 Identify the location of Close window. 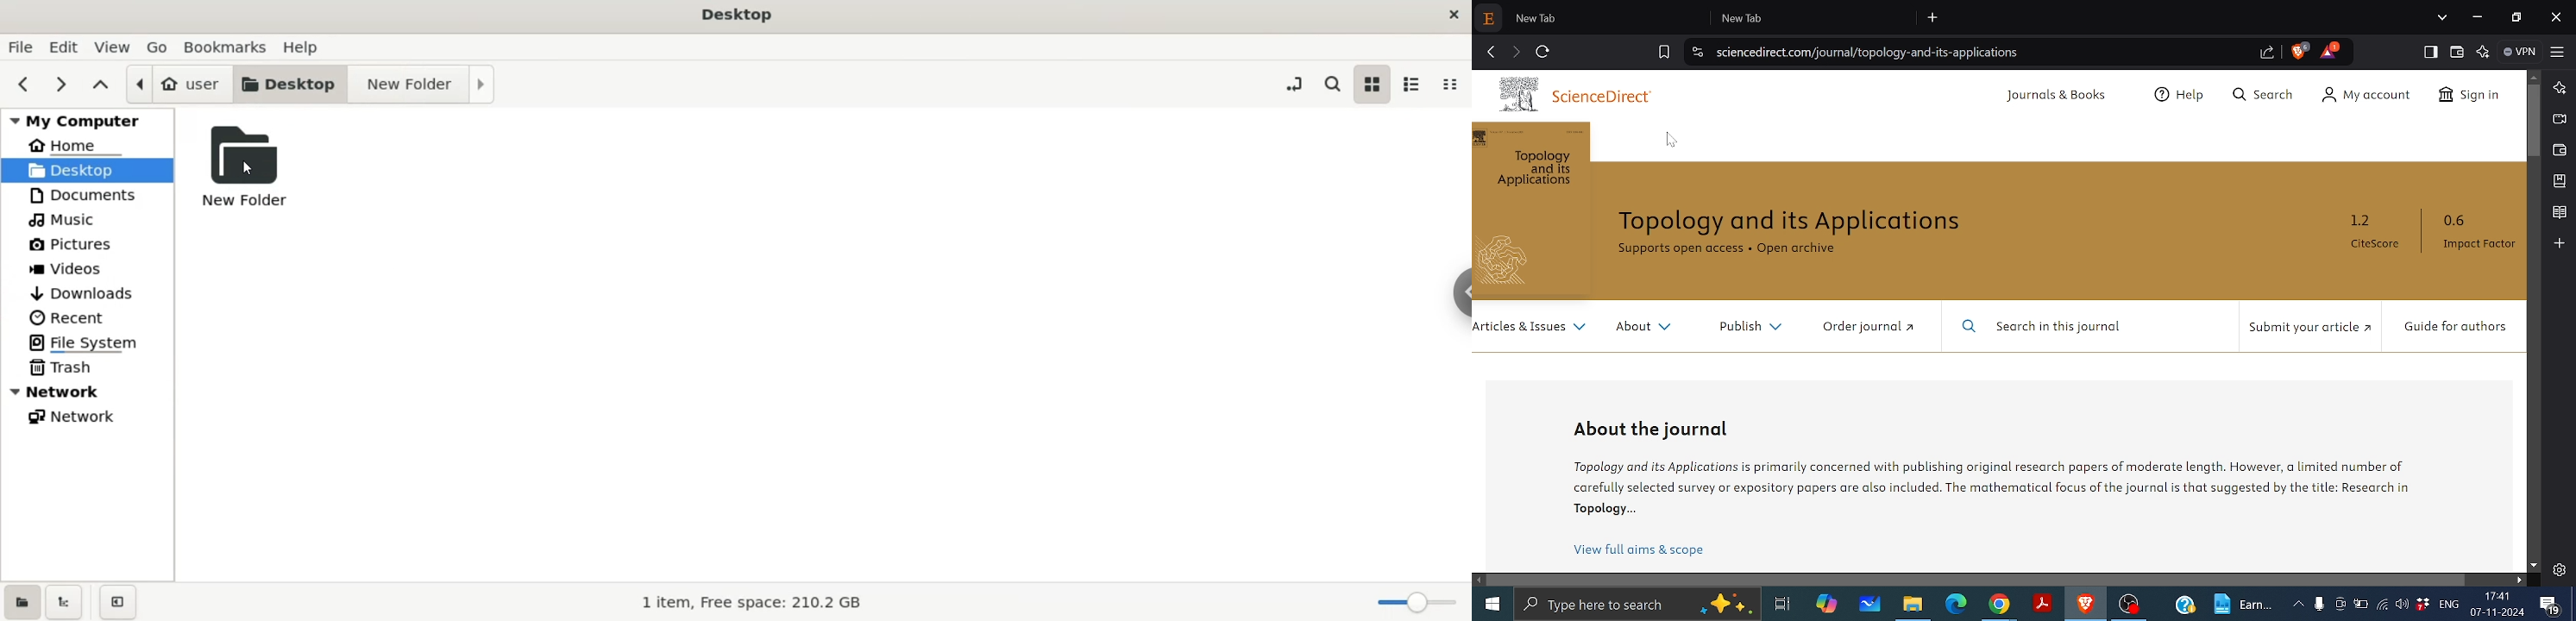
(2558, 17).